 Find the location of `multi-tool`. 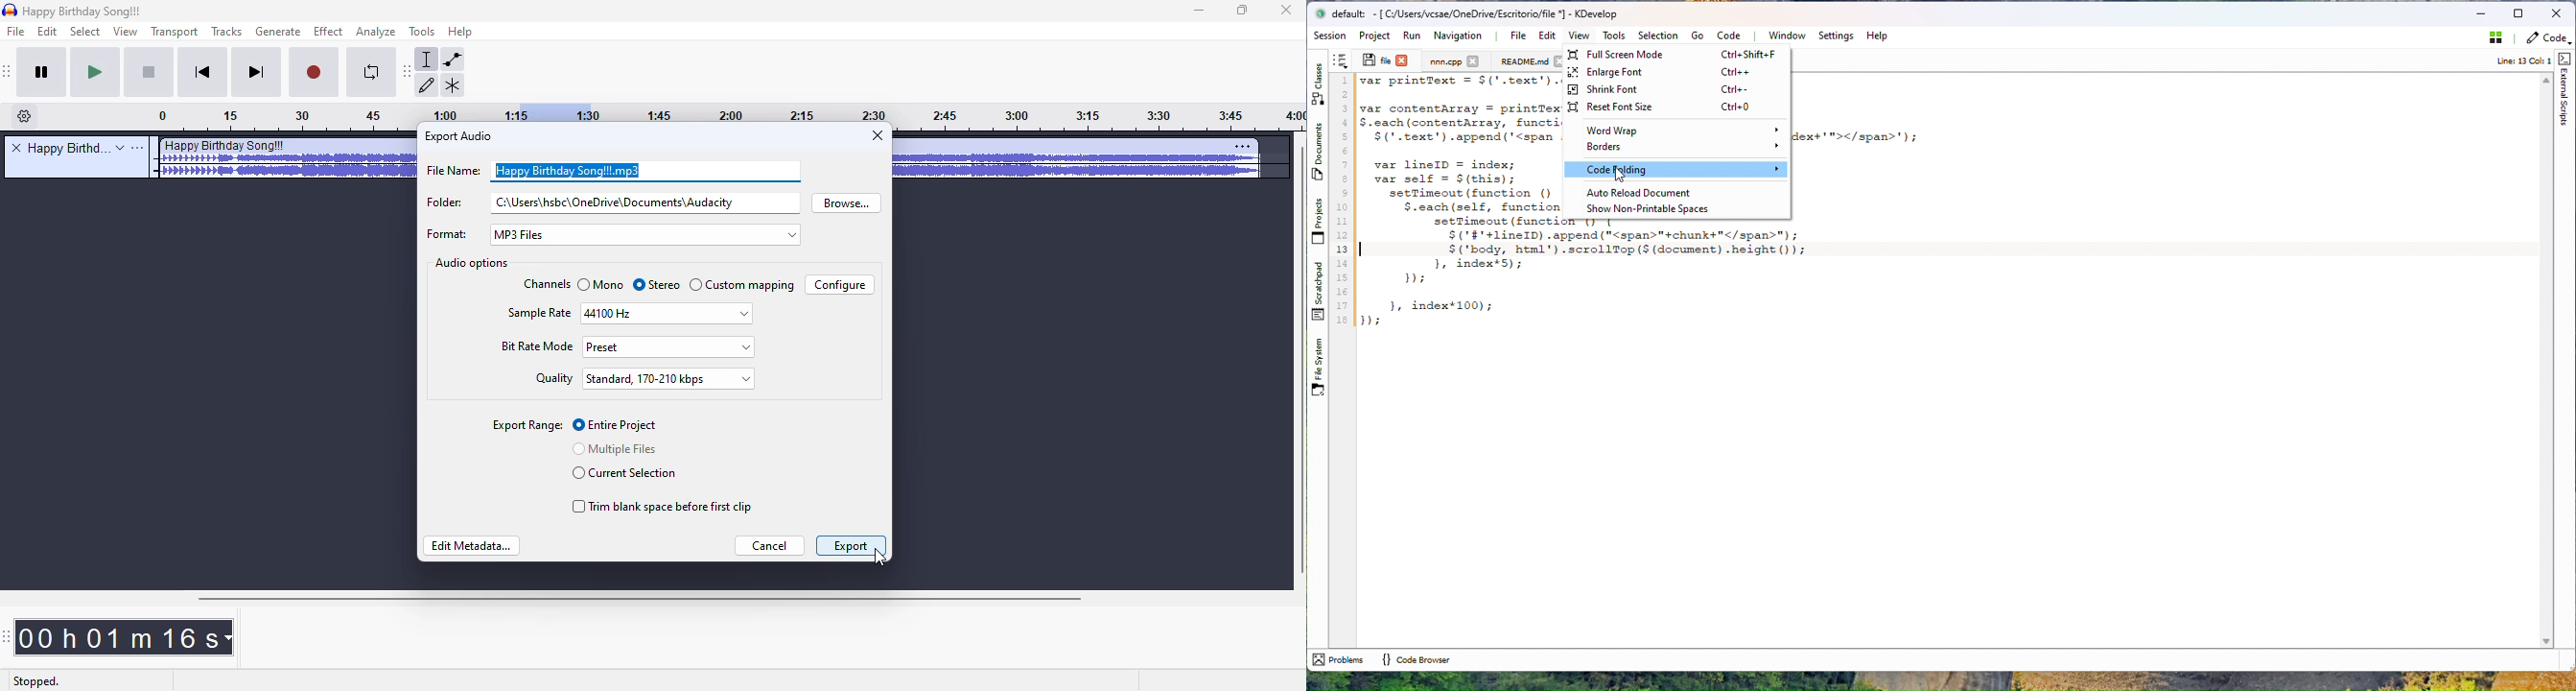

multi-tool is located at coordinates (453, 85).